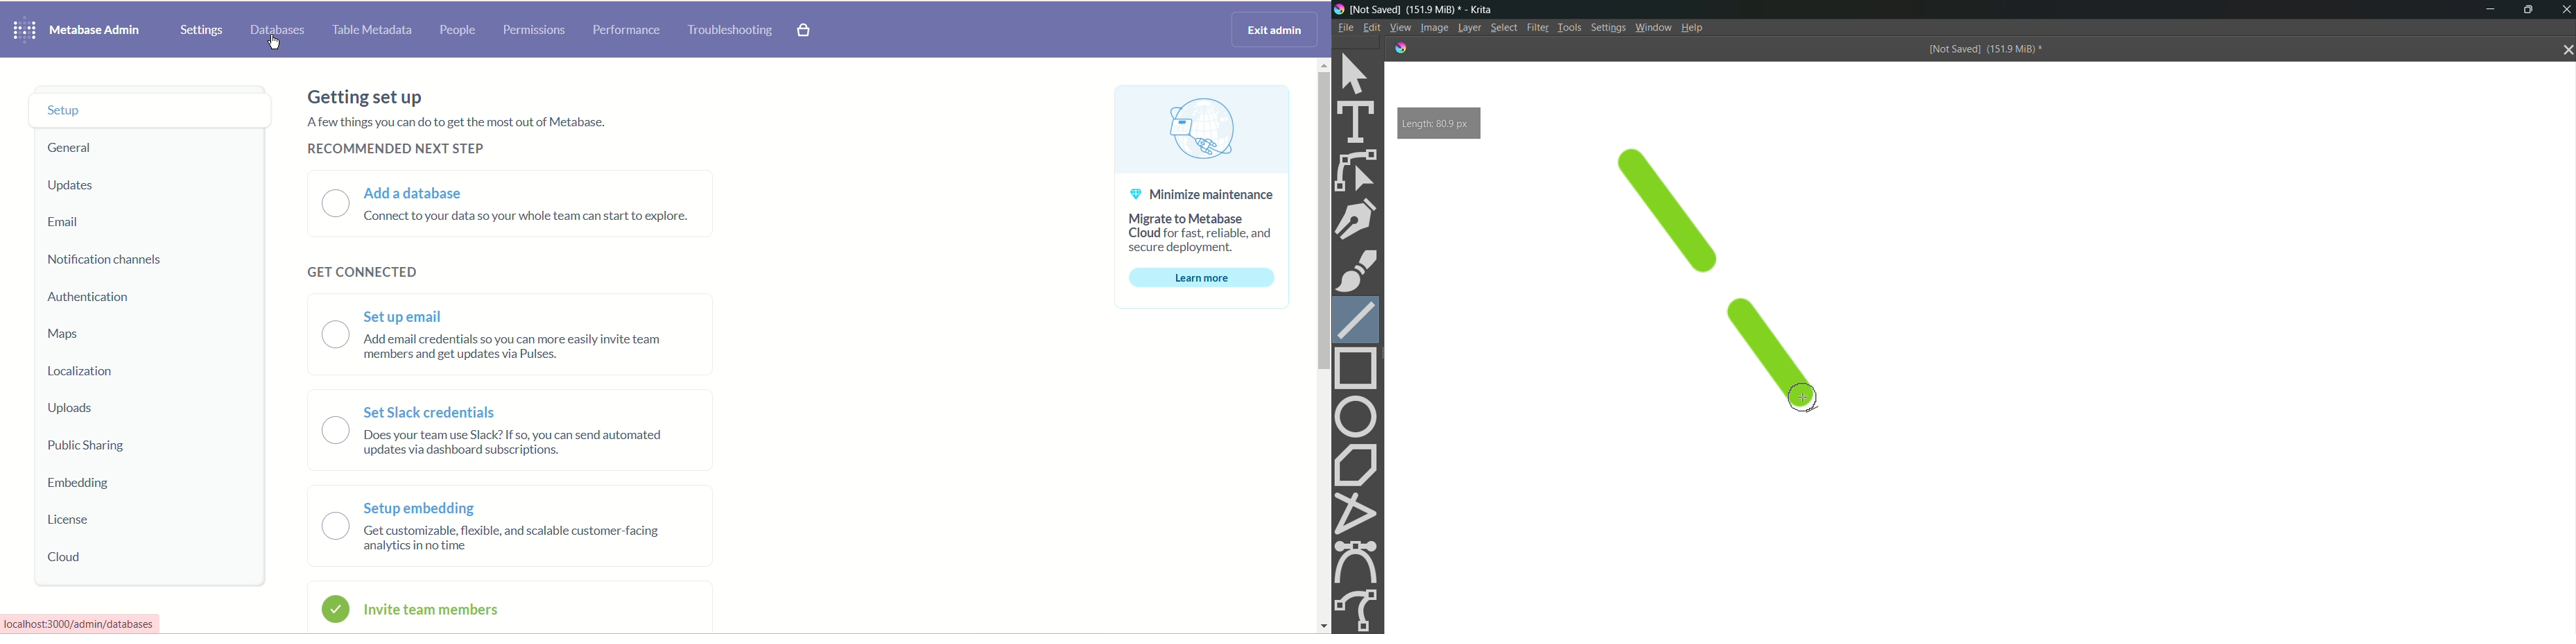 The image size is (2576, 644). I want to click on close tab, so click(2565, 50).